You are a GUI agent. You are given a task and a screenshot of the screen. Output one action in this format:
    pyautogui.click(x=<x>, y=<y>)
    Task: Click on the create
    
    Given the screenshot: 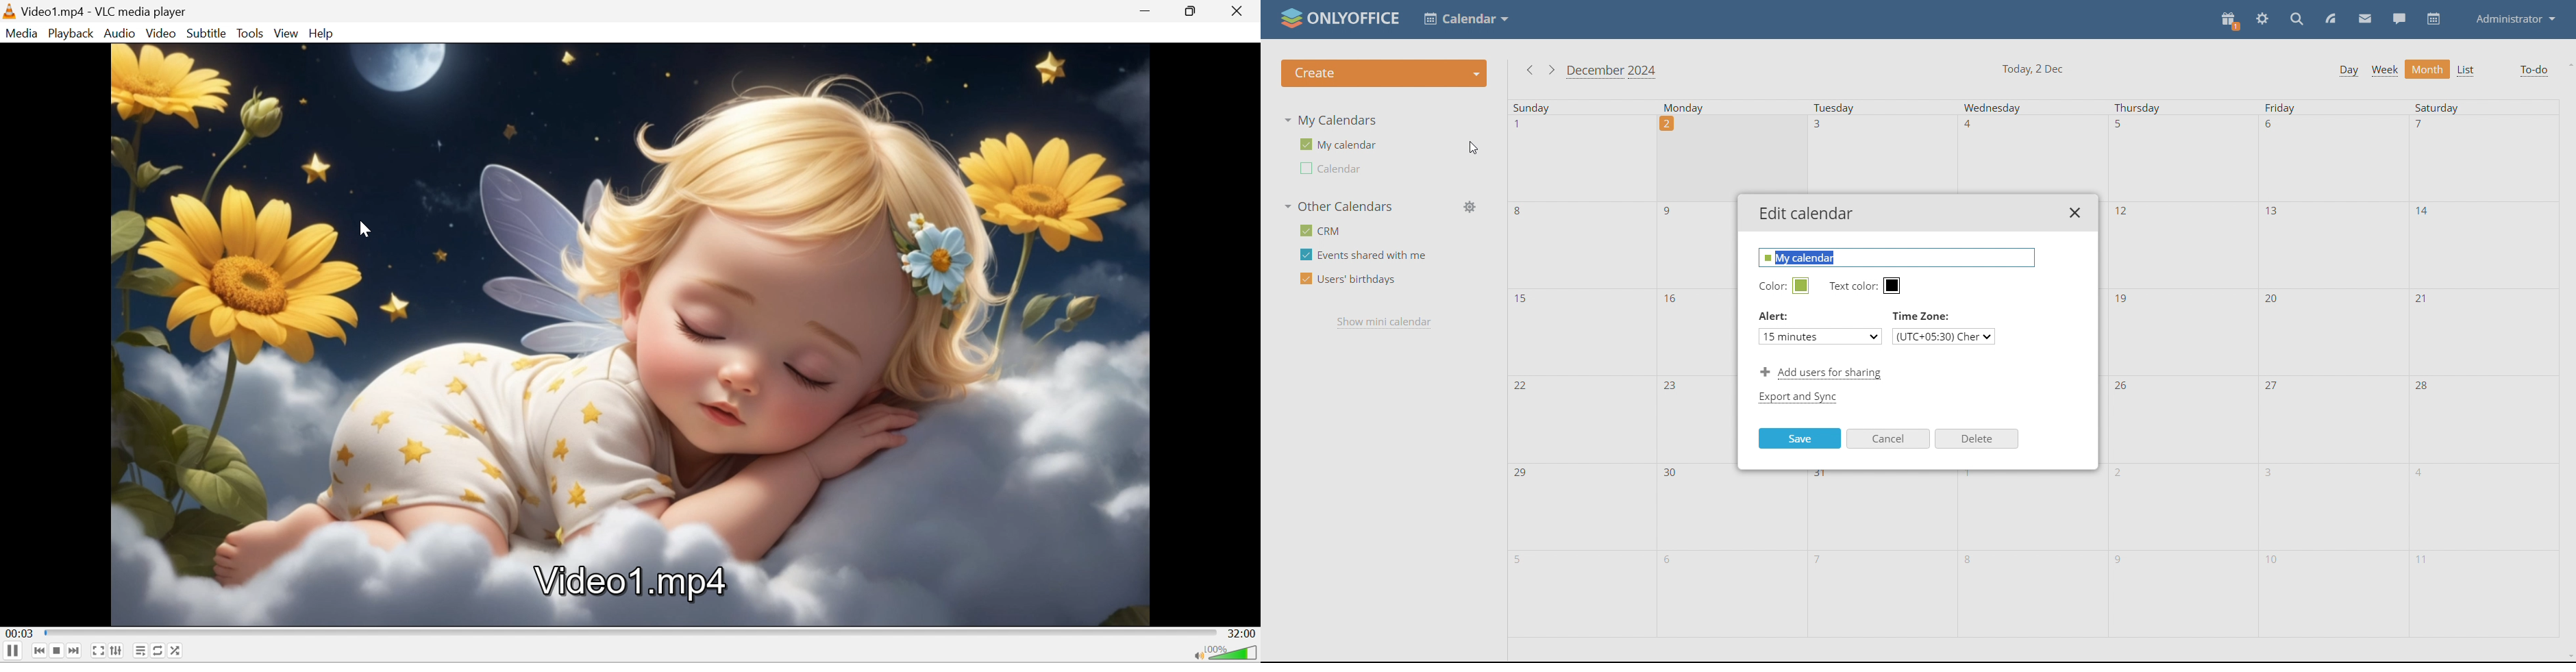 What is the action you would take?
    pyautogui.click(x=1384, y=73)
    